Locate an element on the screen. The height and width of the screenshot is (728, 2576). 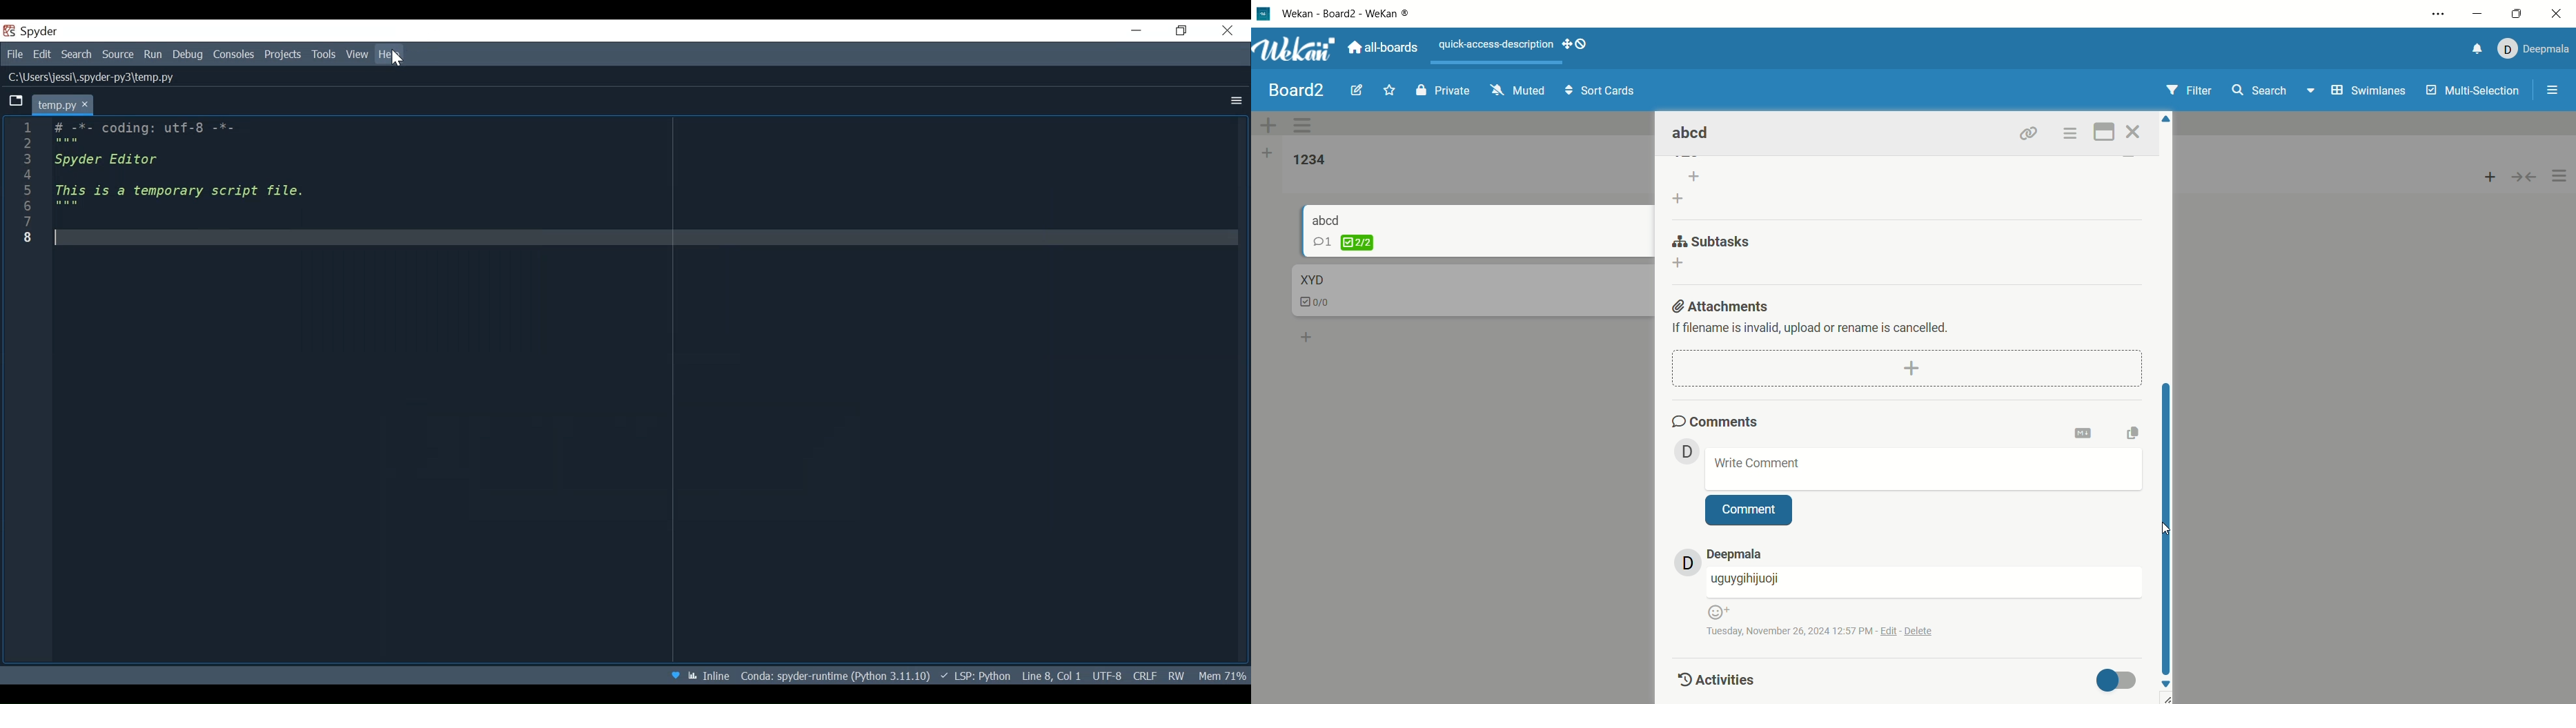
add list is located at coordinates (1689, 188).